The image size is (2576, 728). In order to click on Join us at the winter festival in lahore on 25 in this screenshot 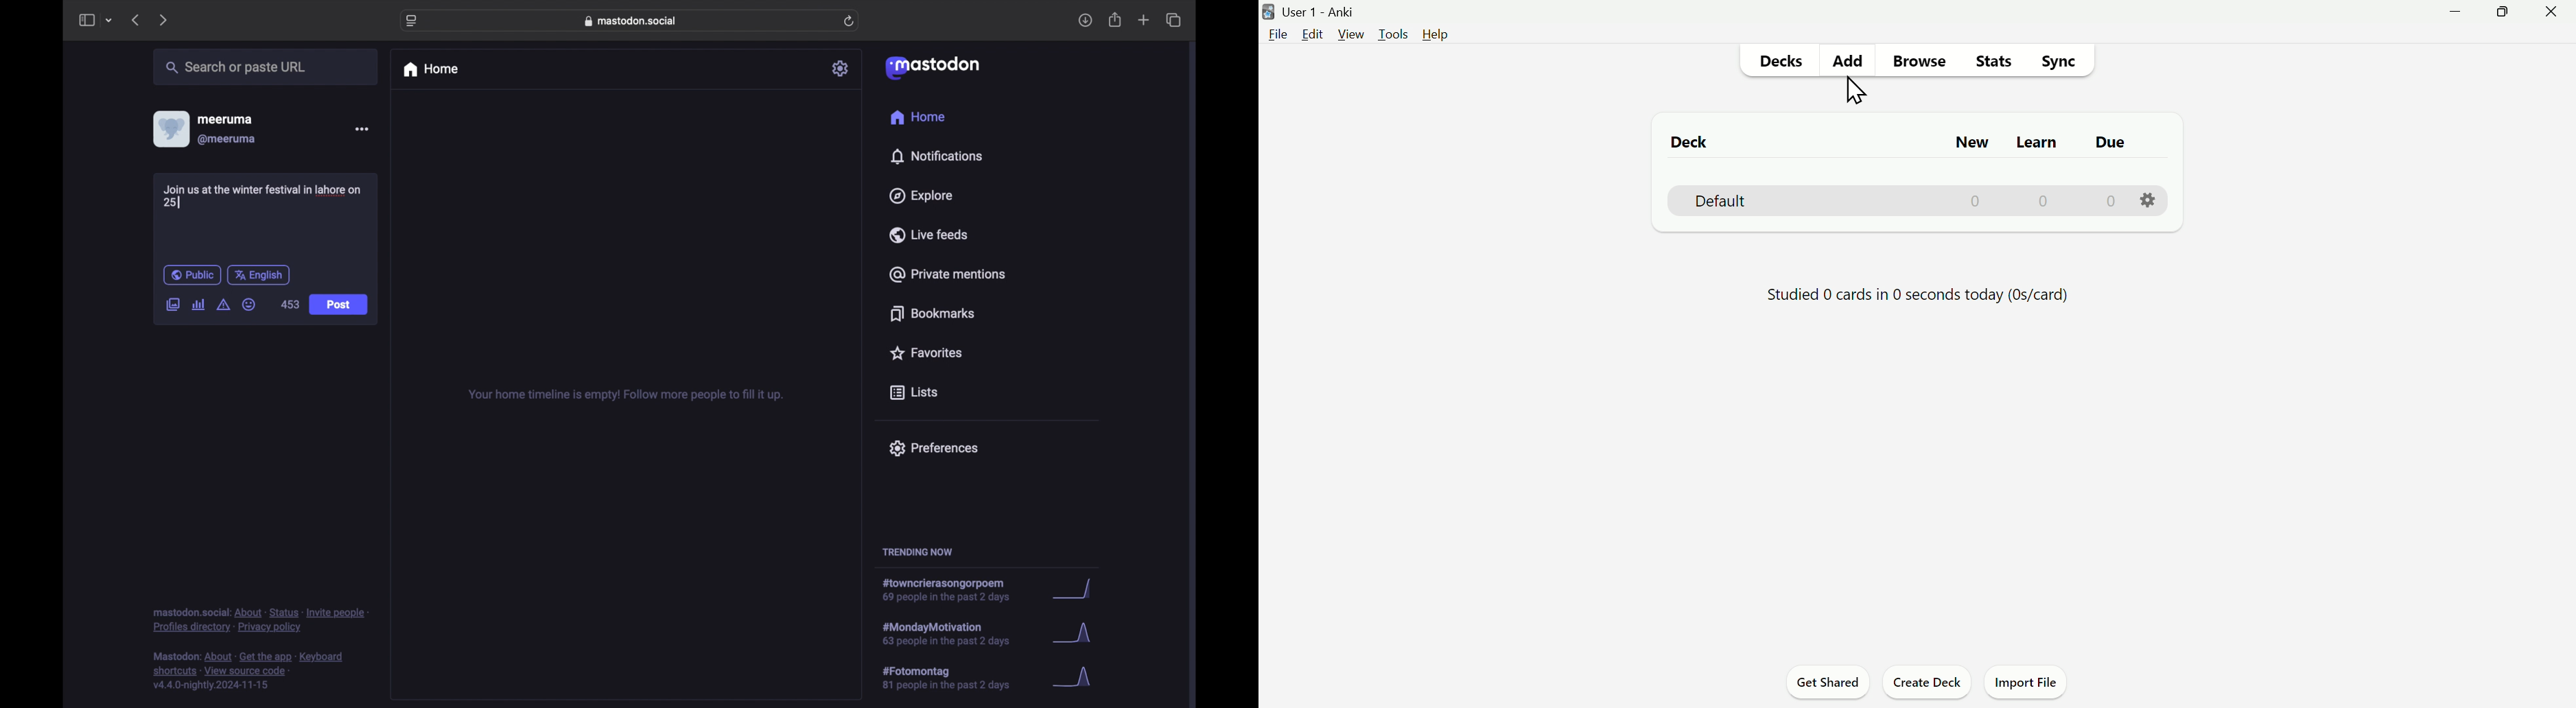, I will do `click(267, 194)`.